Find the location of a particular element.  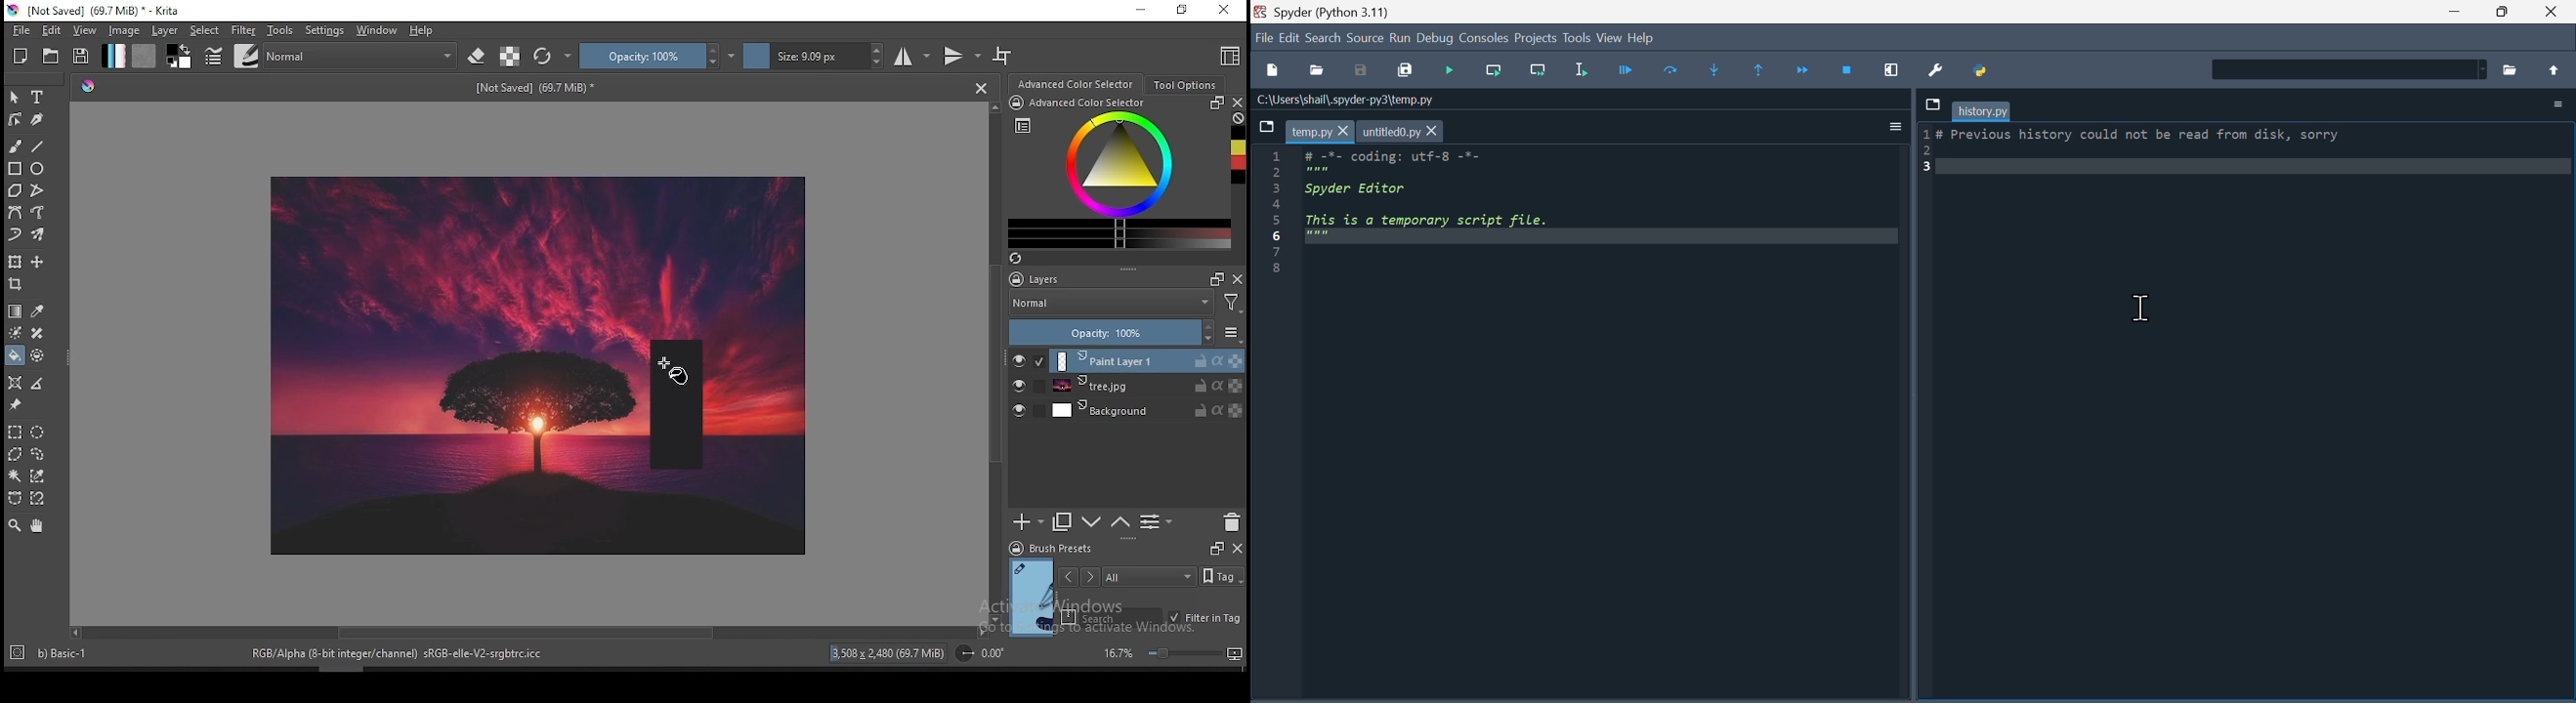

Pythonpath manager is located at coordinates (1992, 71).